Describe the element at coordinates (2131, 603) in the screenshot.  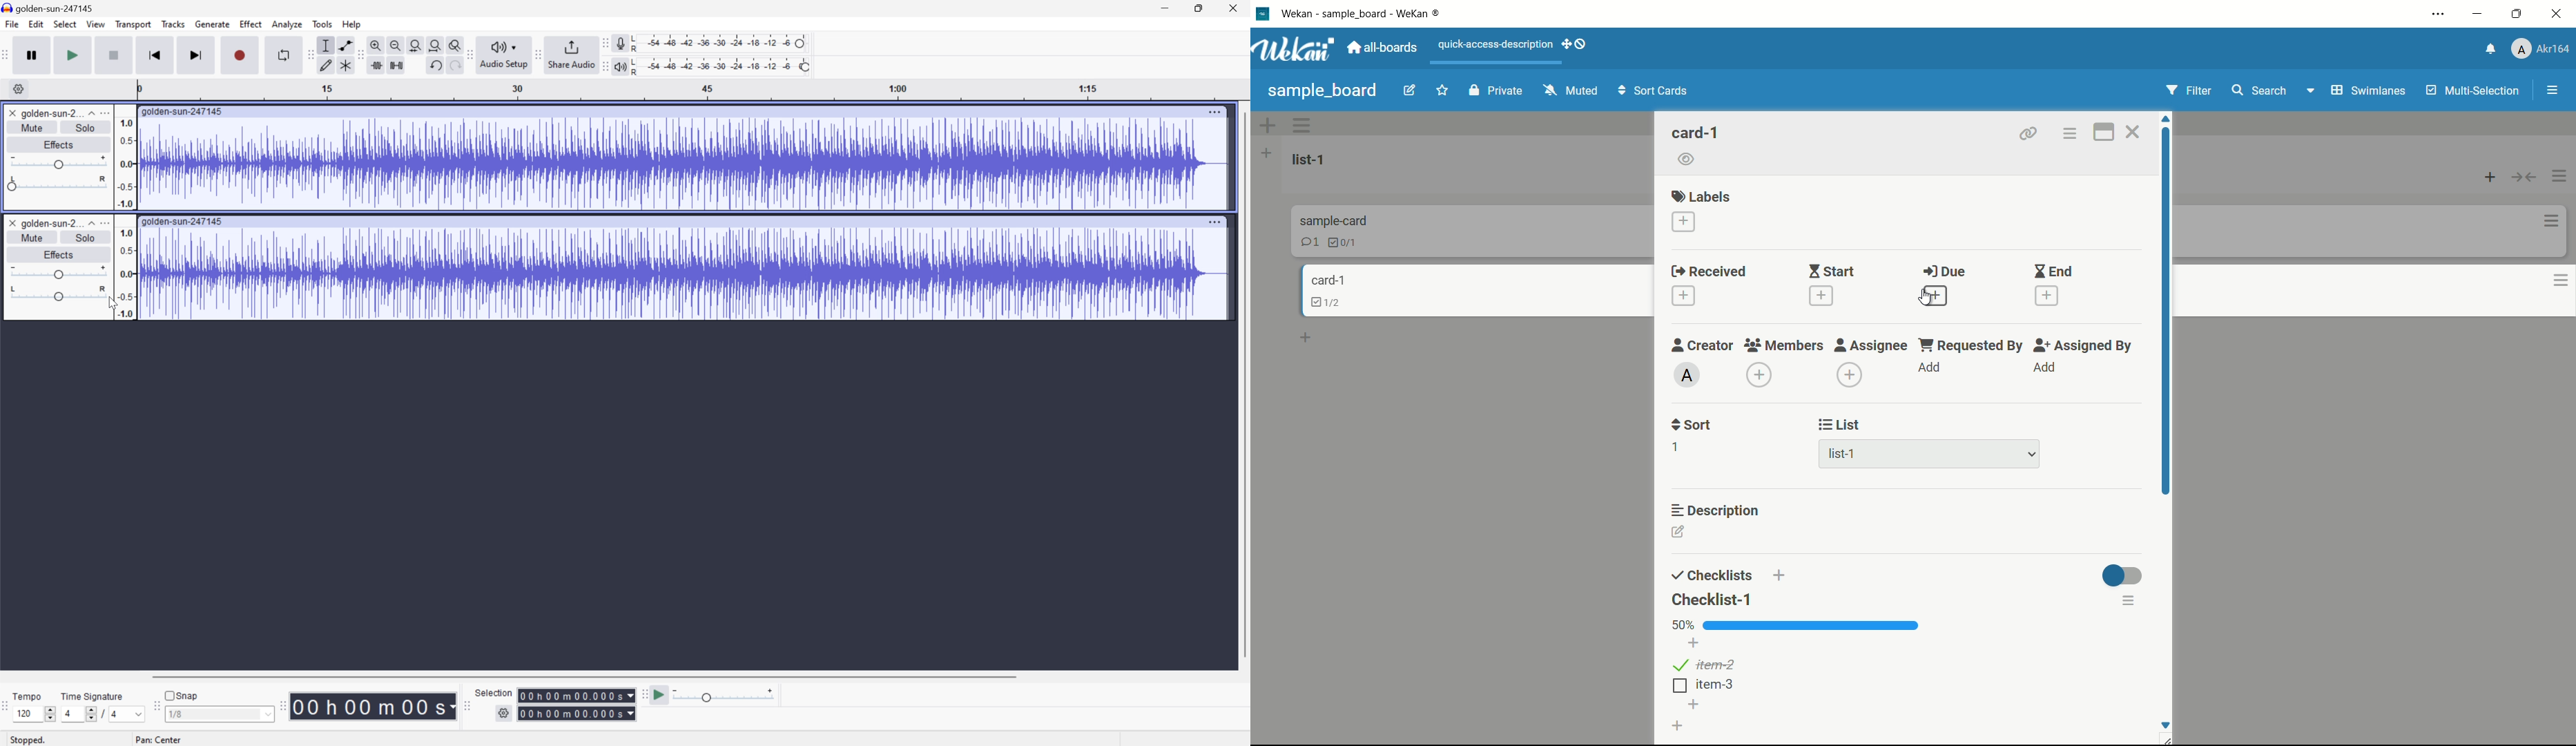
I see `checklist actions` at that location.